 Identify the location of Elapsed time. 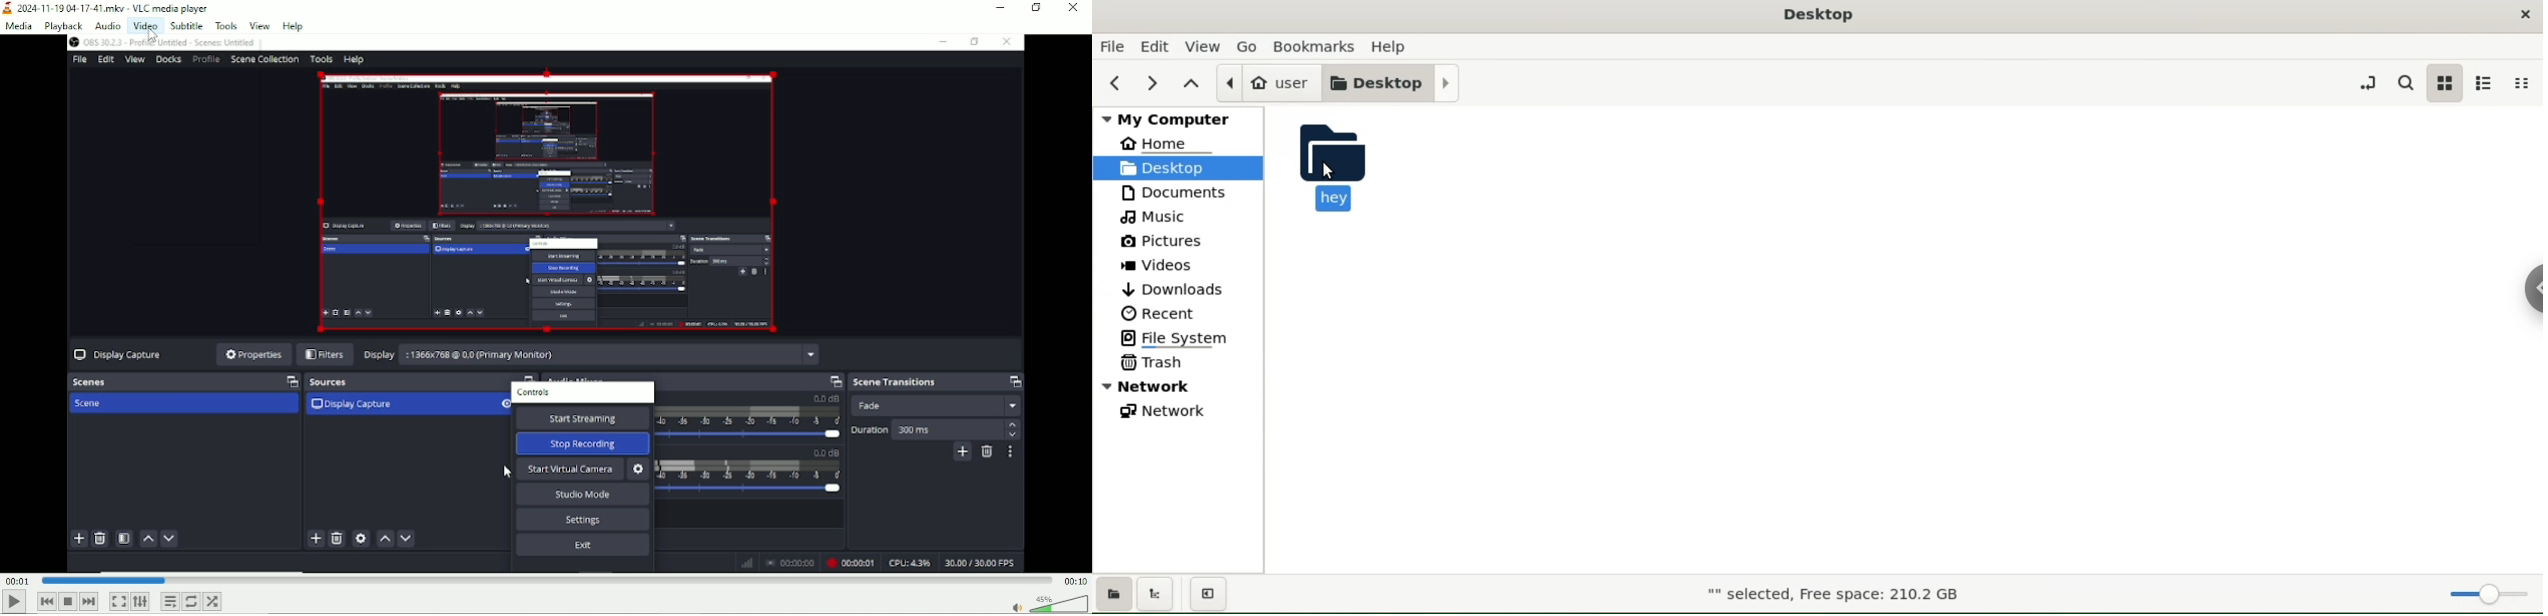
(17, 580).